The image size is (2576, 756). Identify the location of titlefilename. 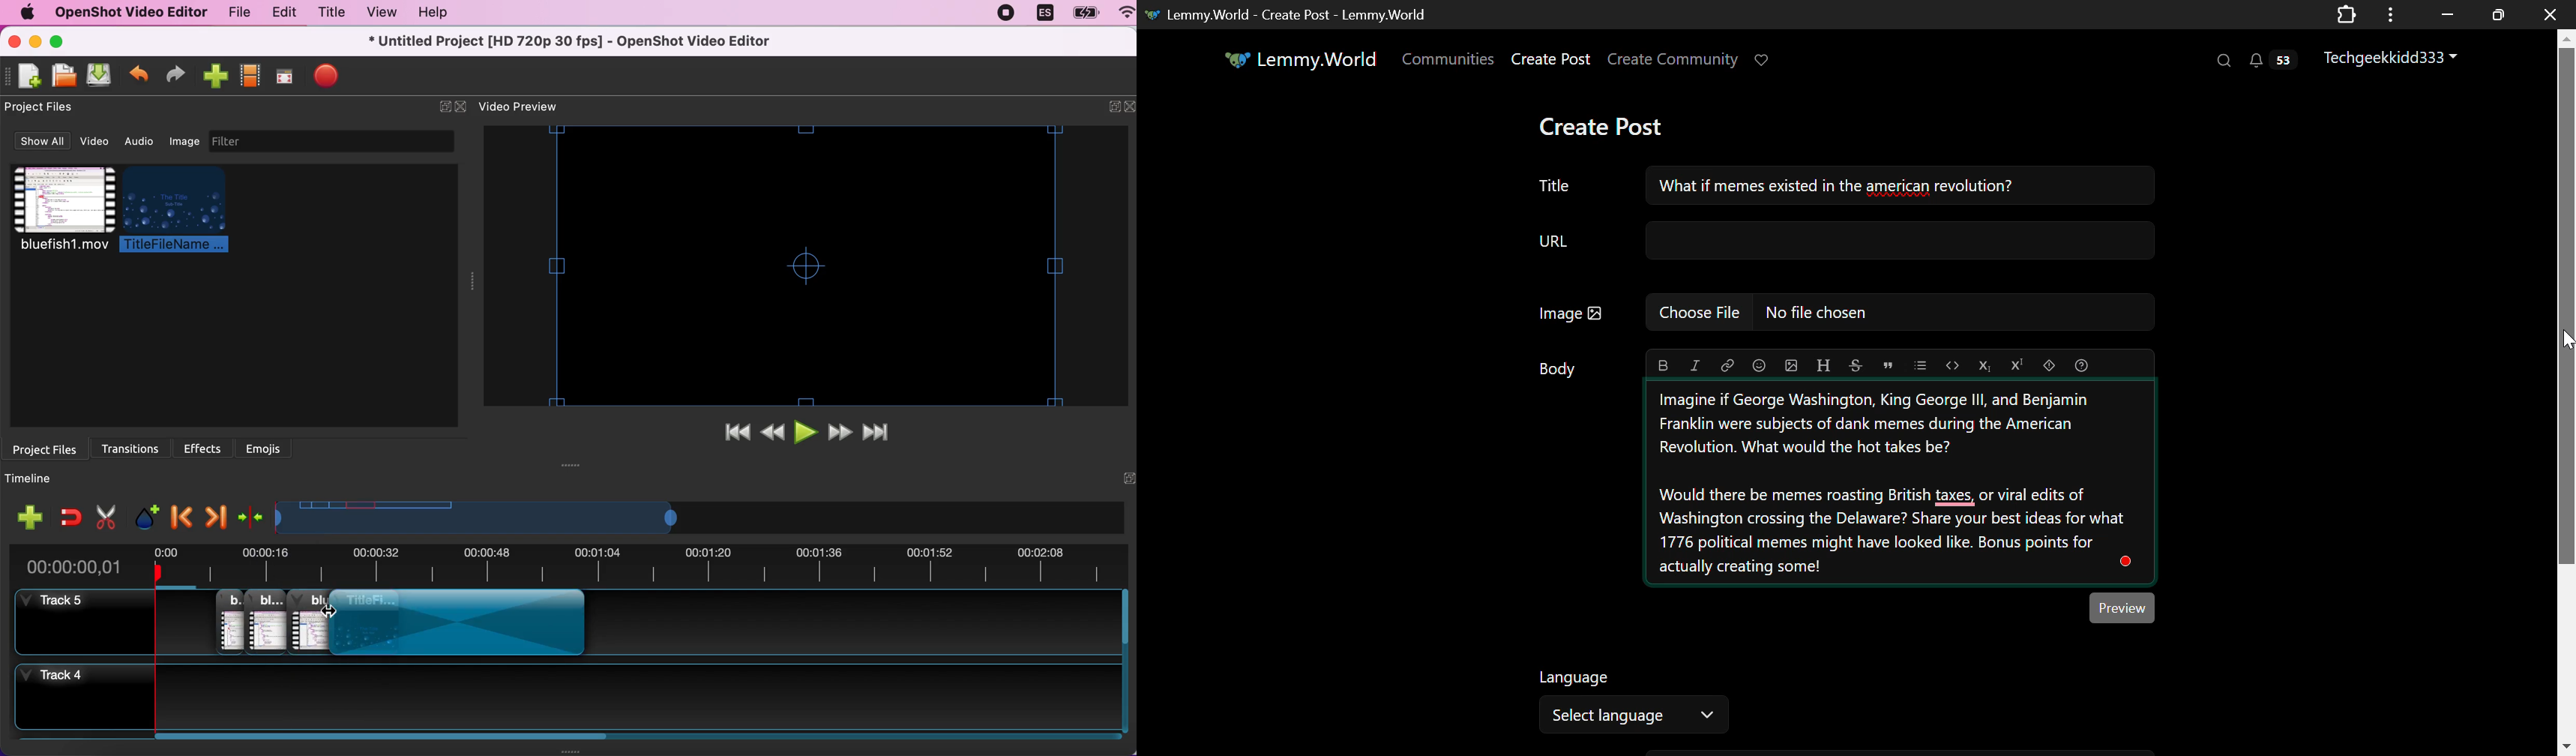
(182, 211).